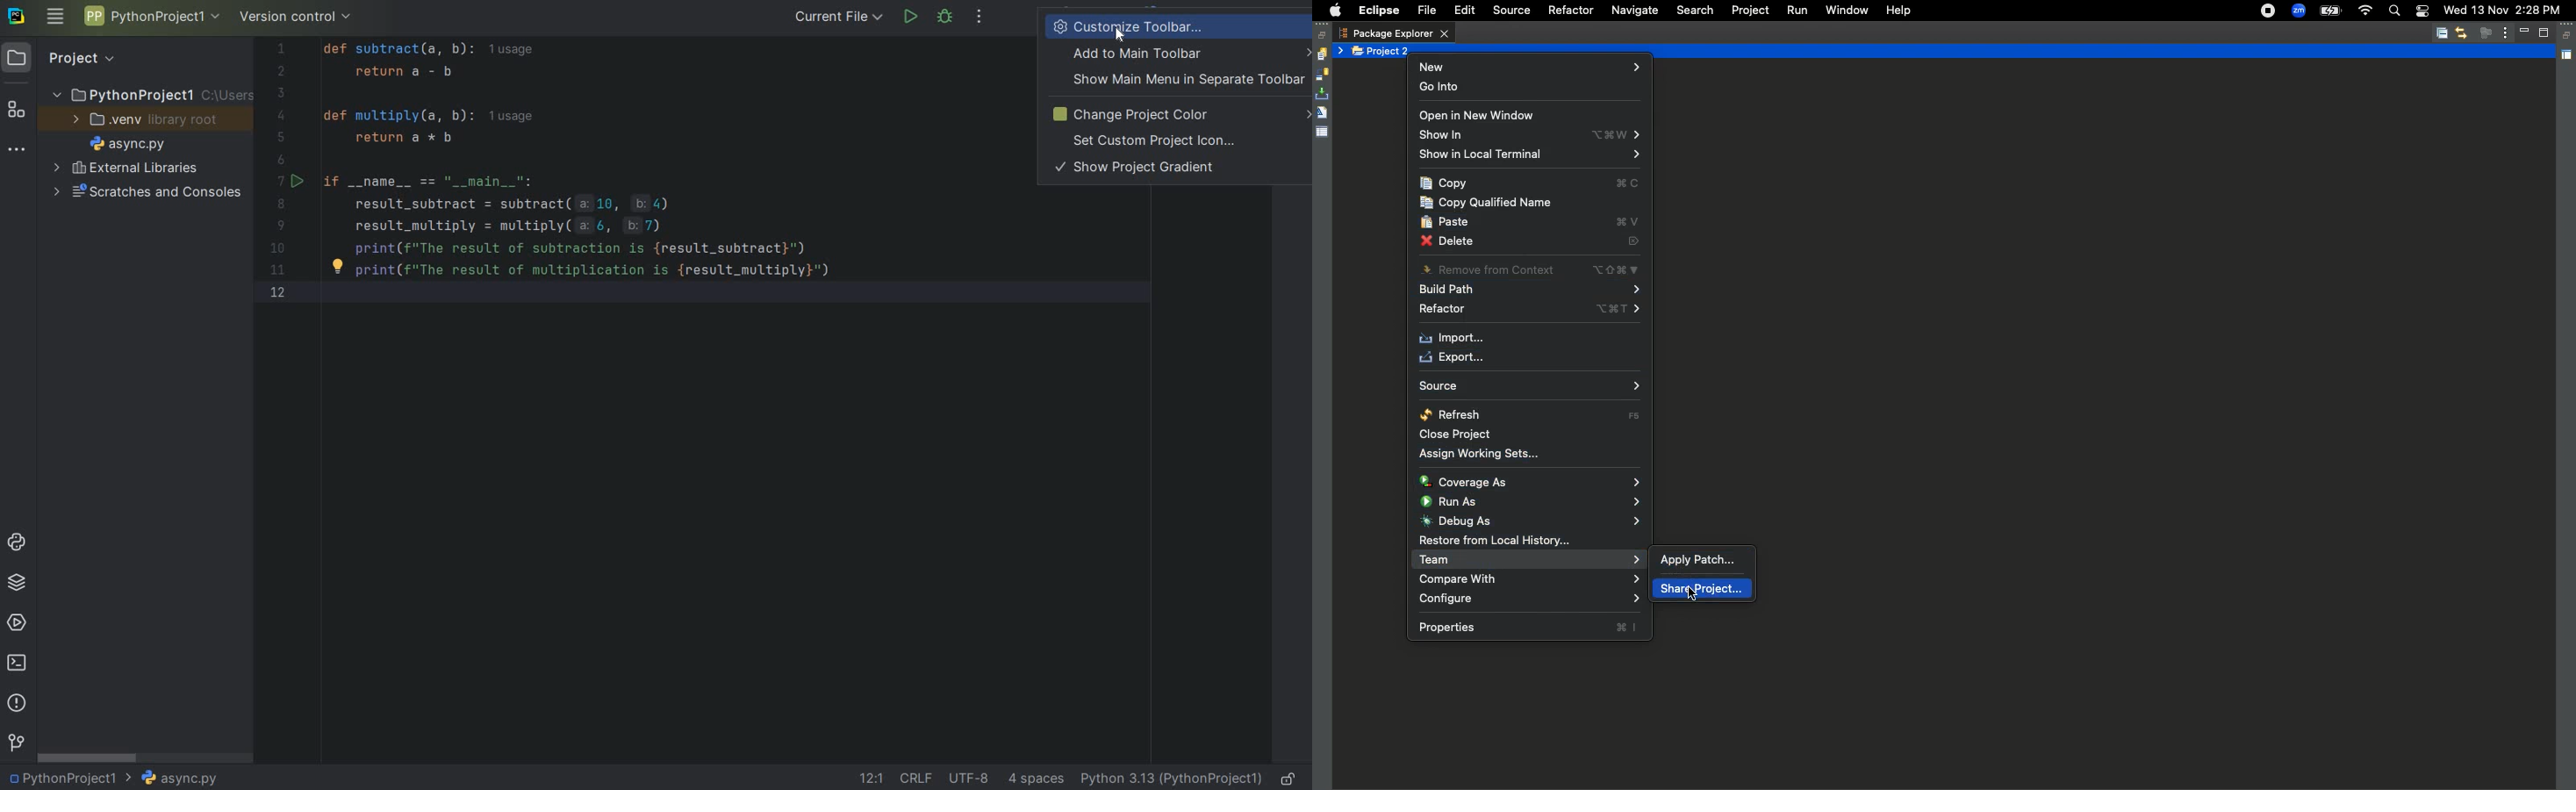  What do you see at coordinates (1845, 9) in the screenshot?
I see `Window` at bounding box center [1845, 9].